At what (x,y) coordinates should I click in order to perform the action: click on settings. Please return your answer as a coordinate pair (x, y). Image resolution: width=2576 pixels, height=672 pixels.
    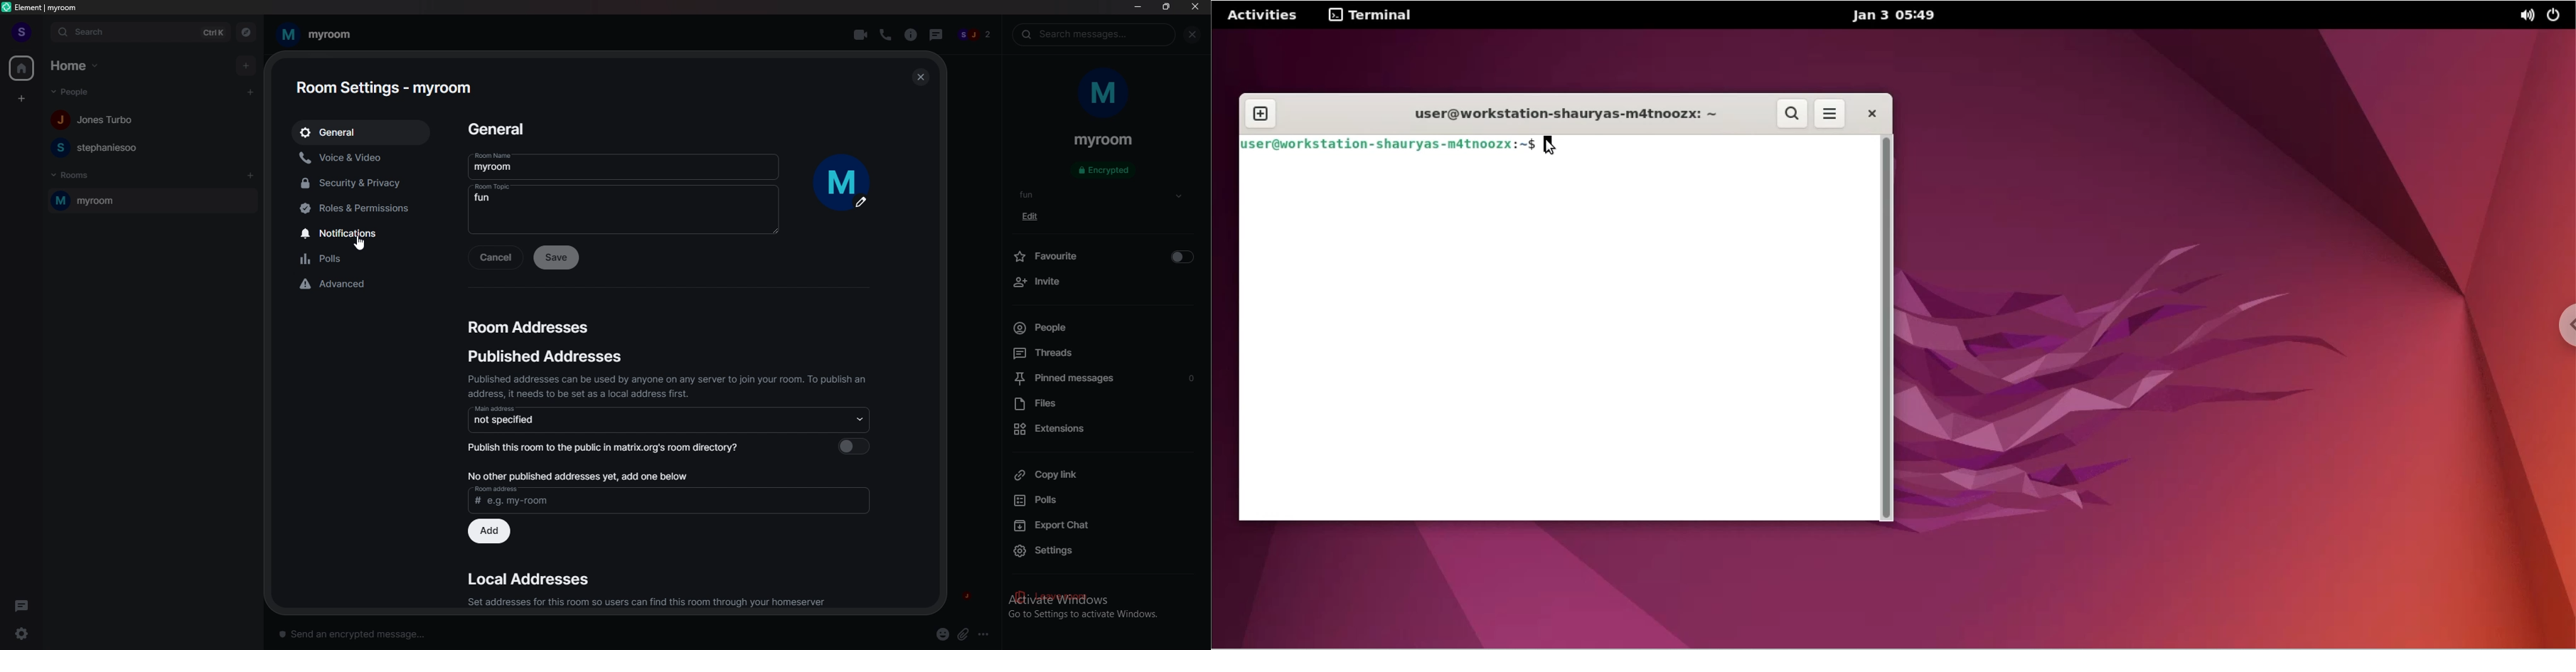
    Looking at the image, I should click on (26, 633).